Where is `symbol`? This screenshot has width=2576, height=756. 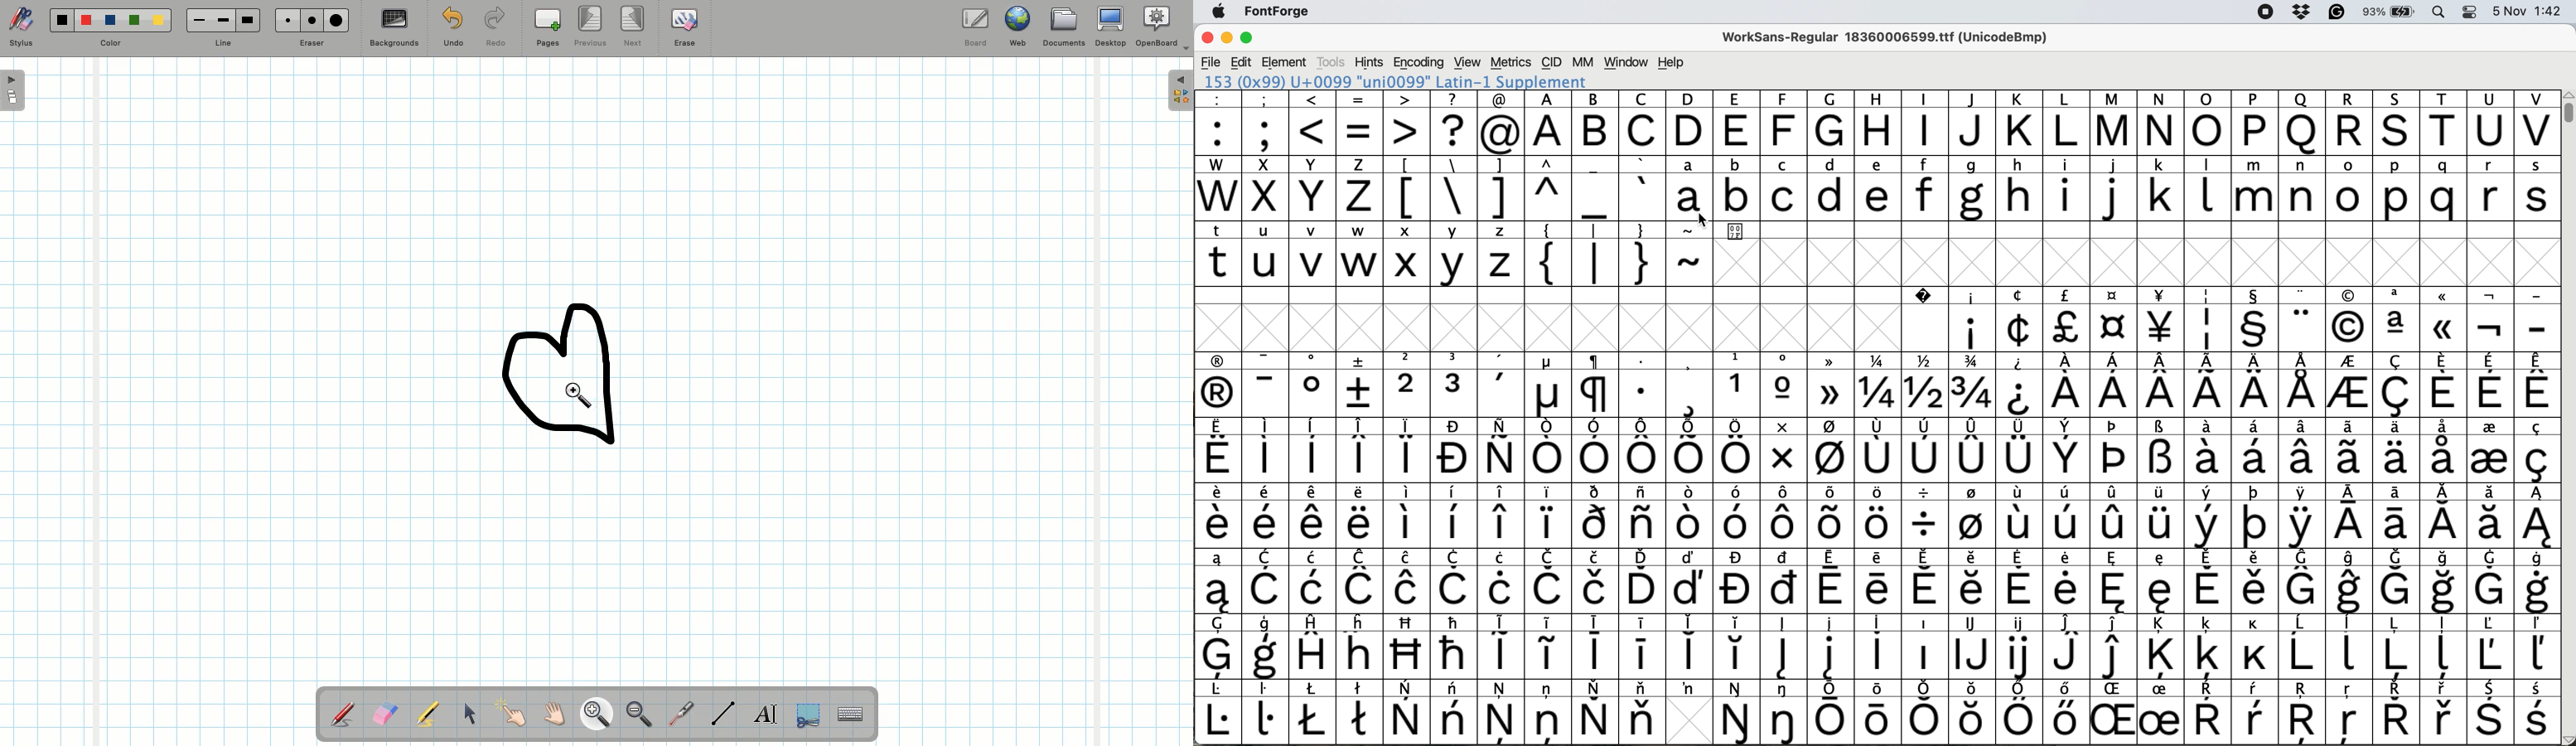 symbol is located at coordinates (1502, 515).